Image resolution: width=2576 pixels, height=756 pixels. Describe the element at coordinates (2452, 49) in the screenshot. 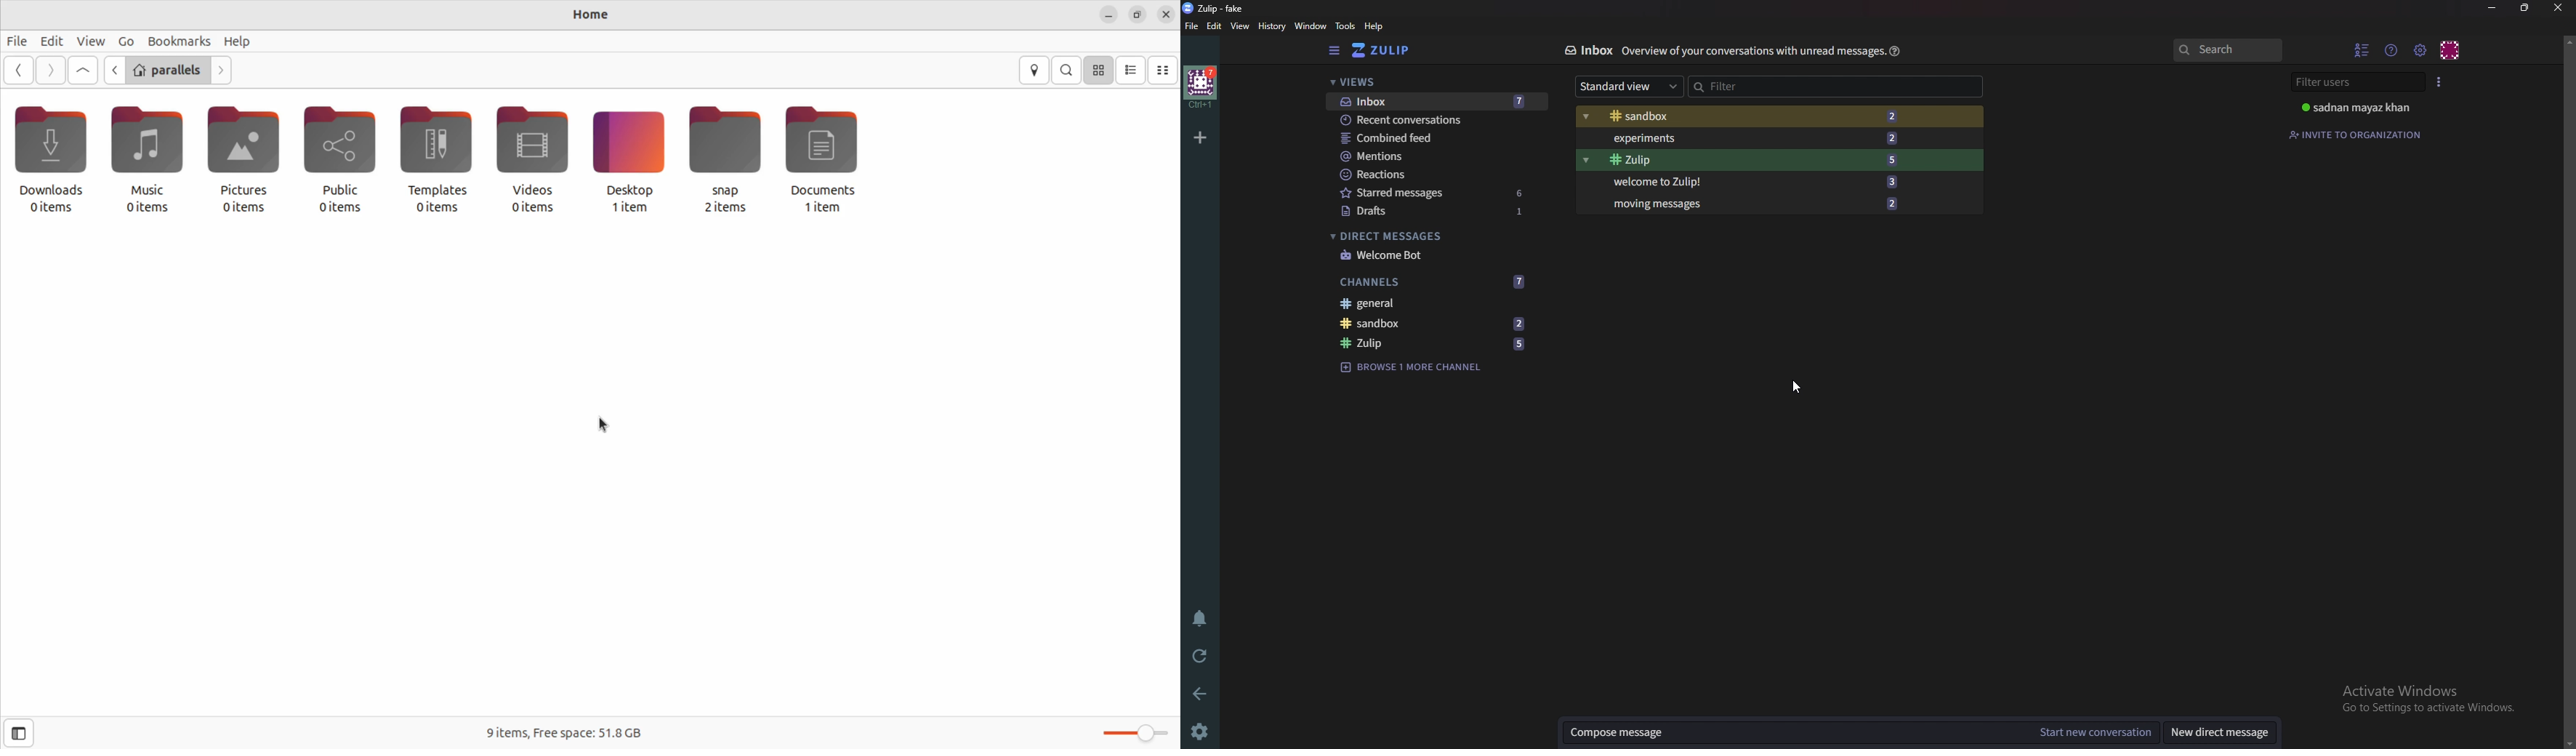

I see `Personal menu` at that location.